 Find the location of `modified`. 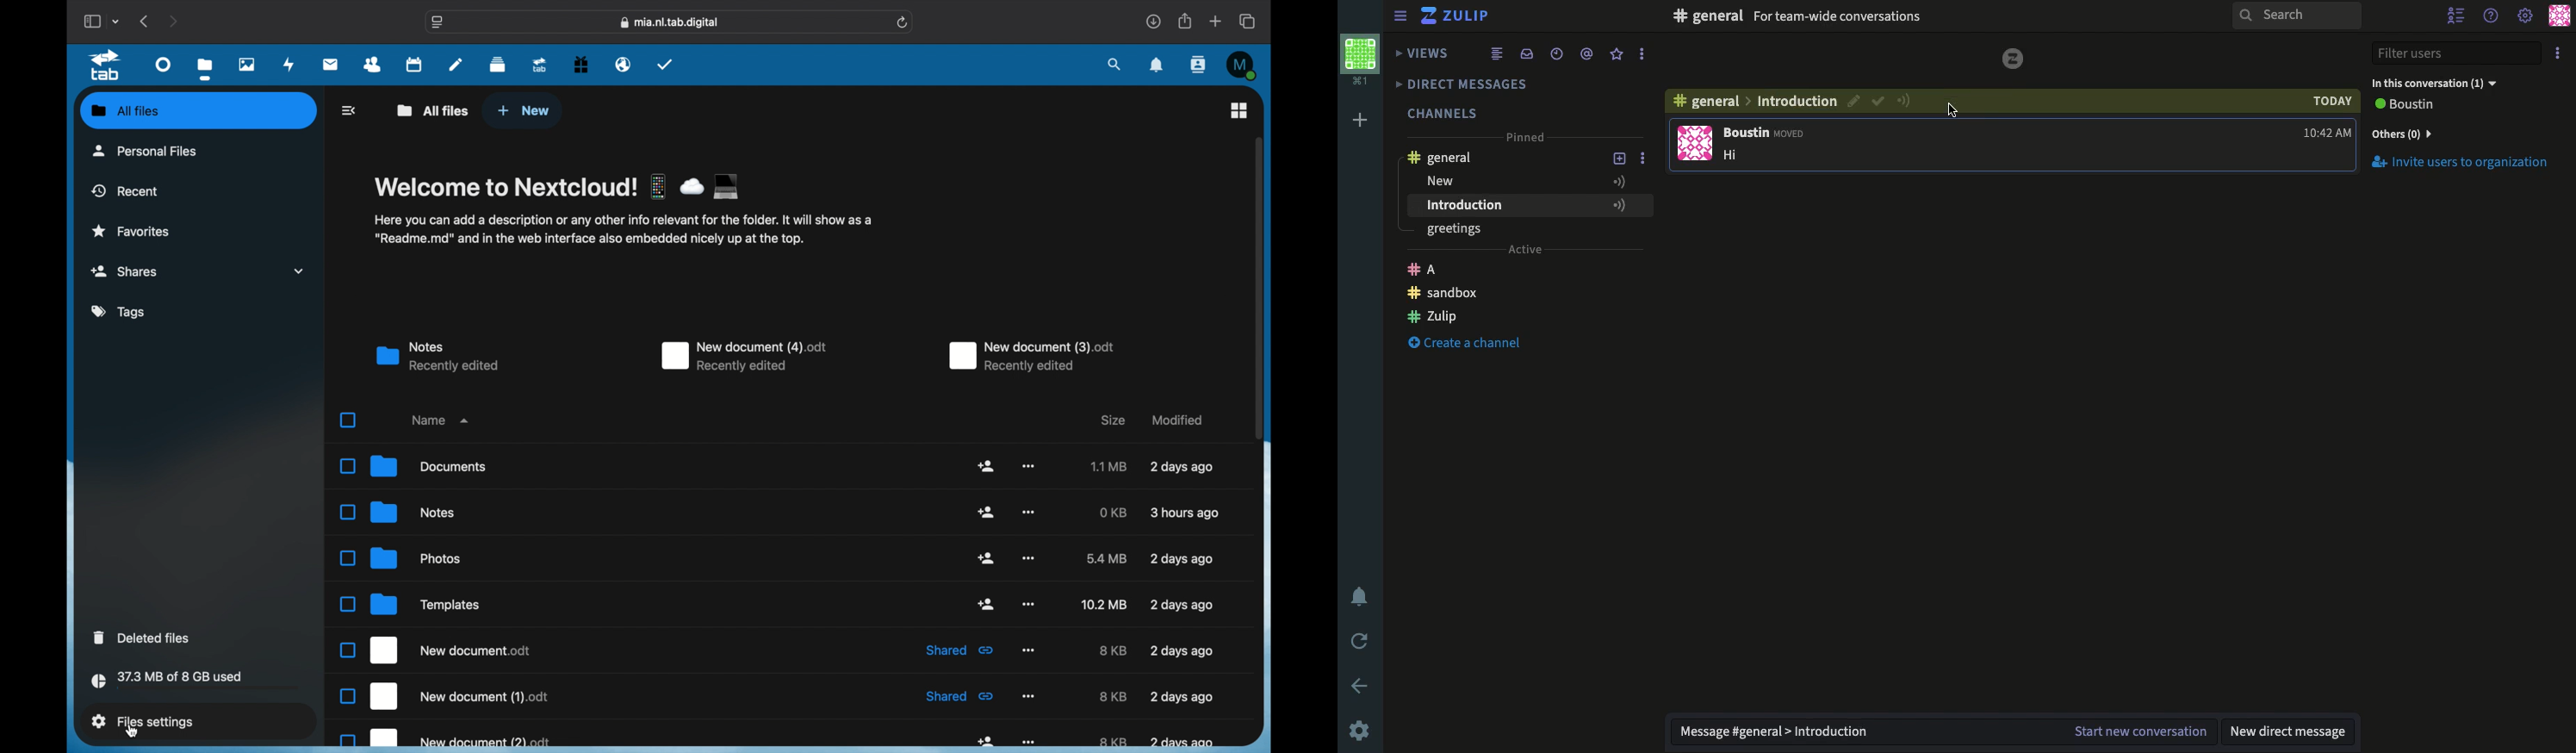

modified is located at coordinates (1176, 418).